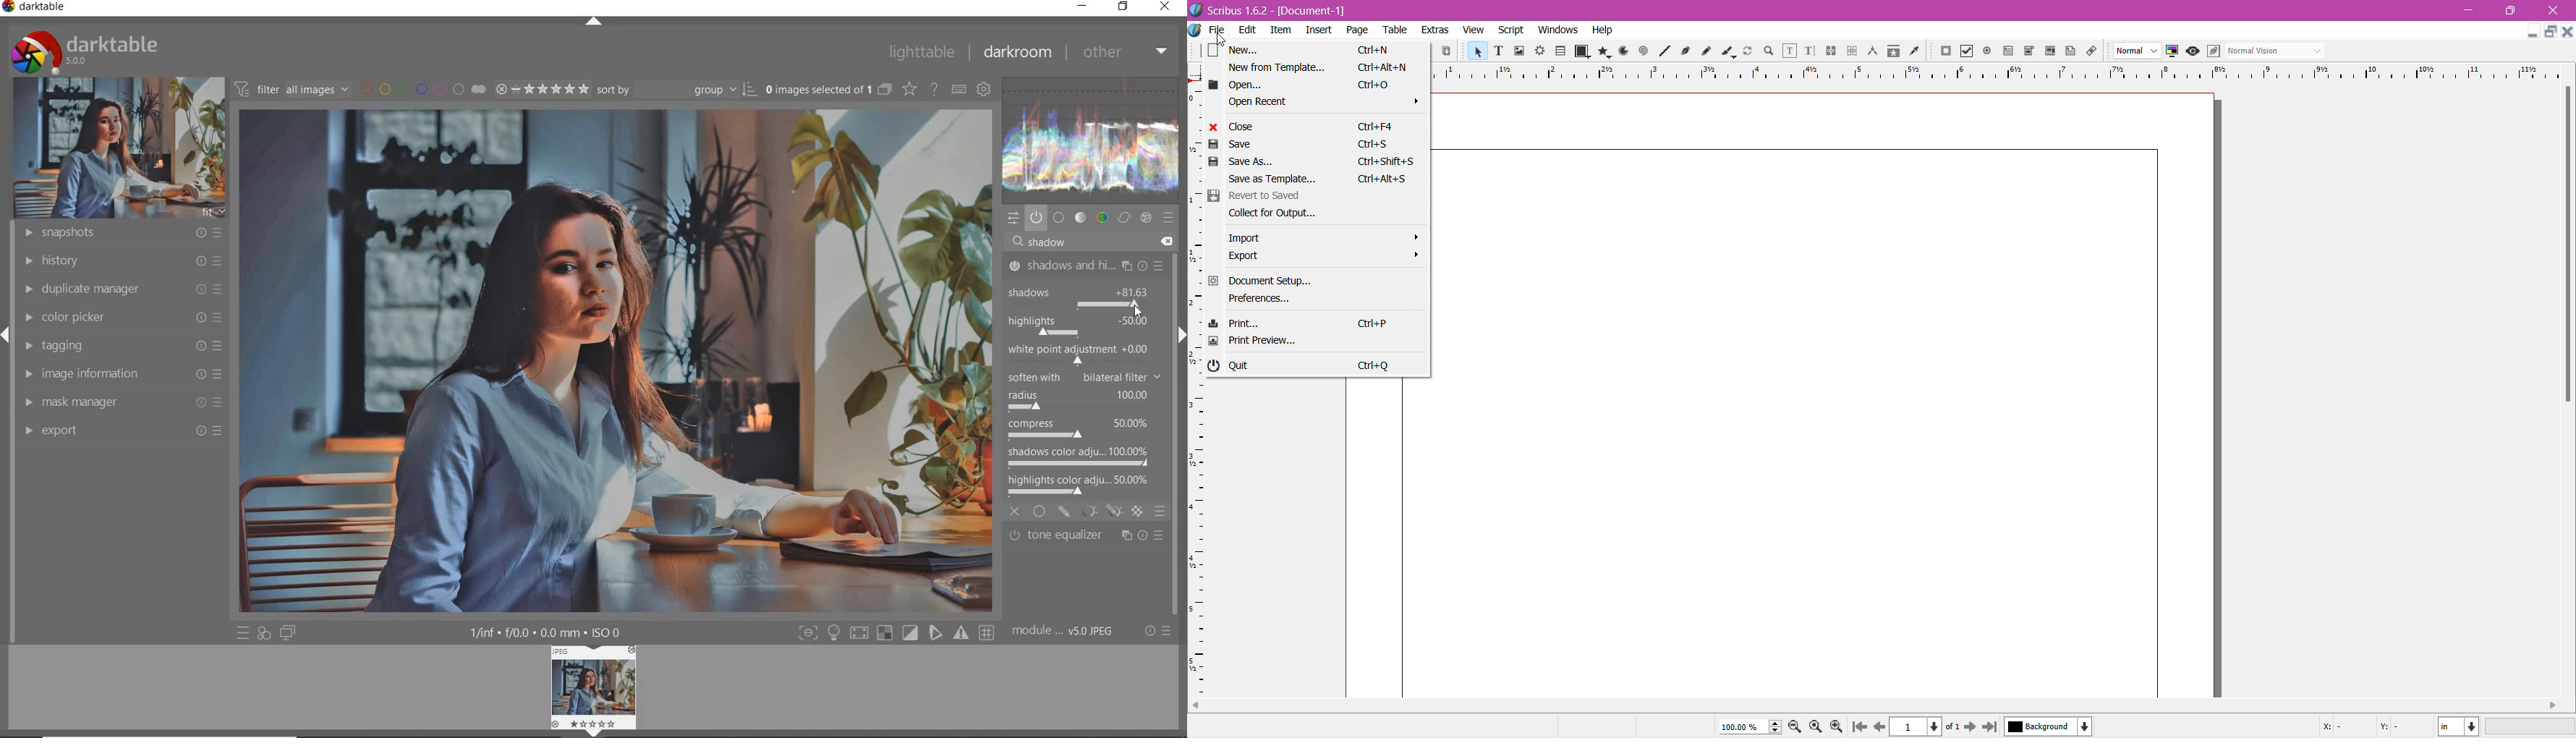 Image resolution: width=2576 pixels, height=756 pixels. Describe the element at coordinates (2567, 250) in the screenshot. I see `Vertical Scroll Bar` at that location.